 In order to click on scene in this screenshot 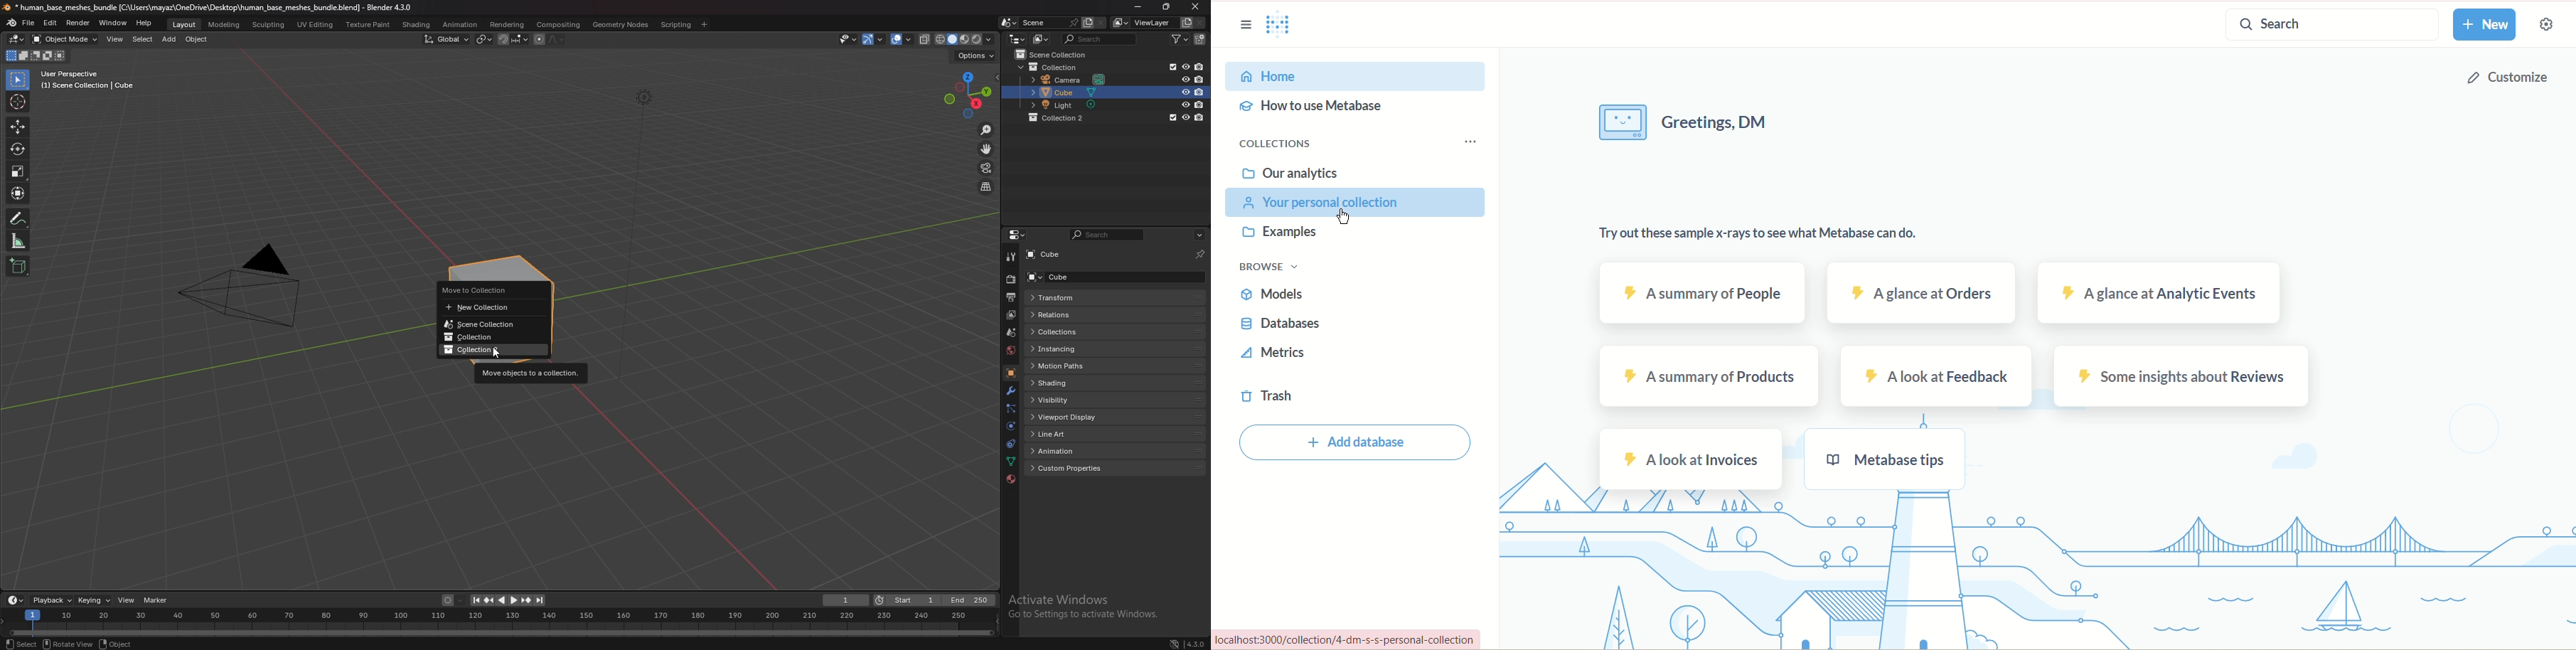, I will do `click(1012, 332)`.